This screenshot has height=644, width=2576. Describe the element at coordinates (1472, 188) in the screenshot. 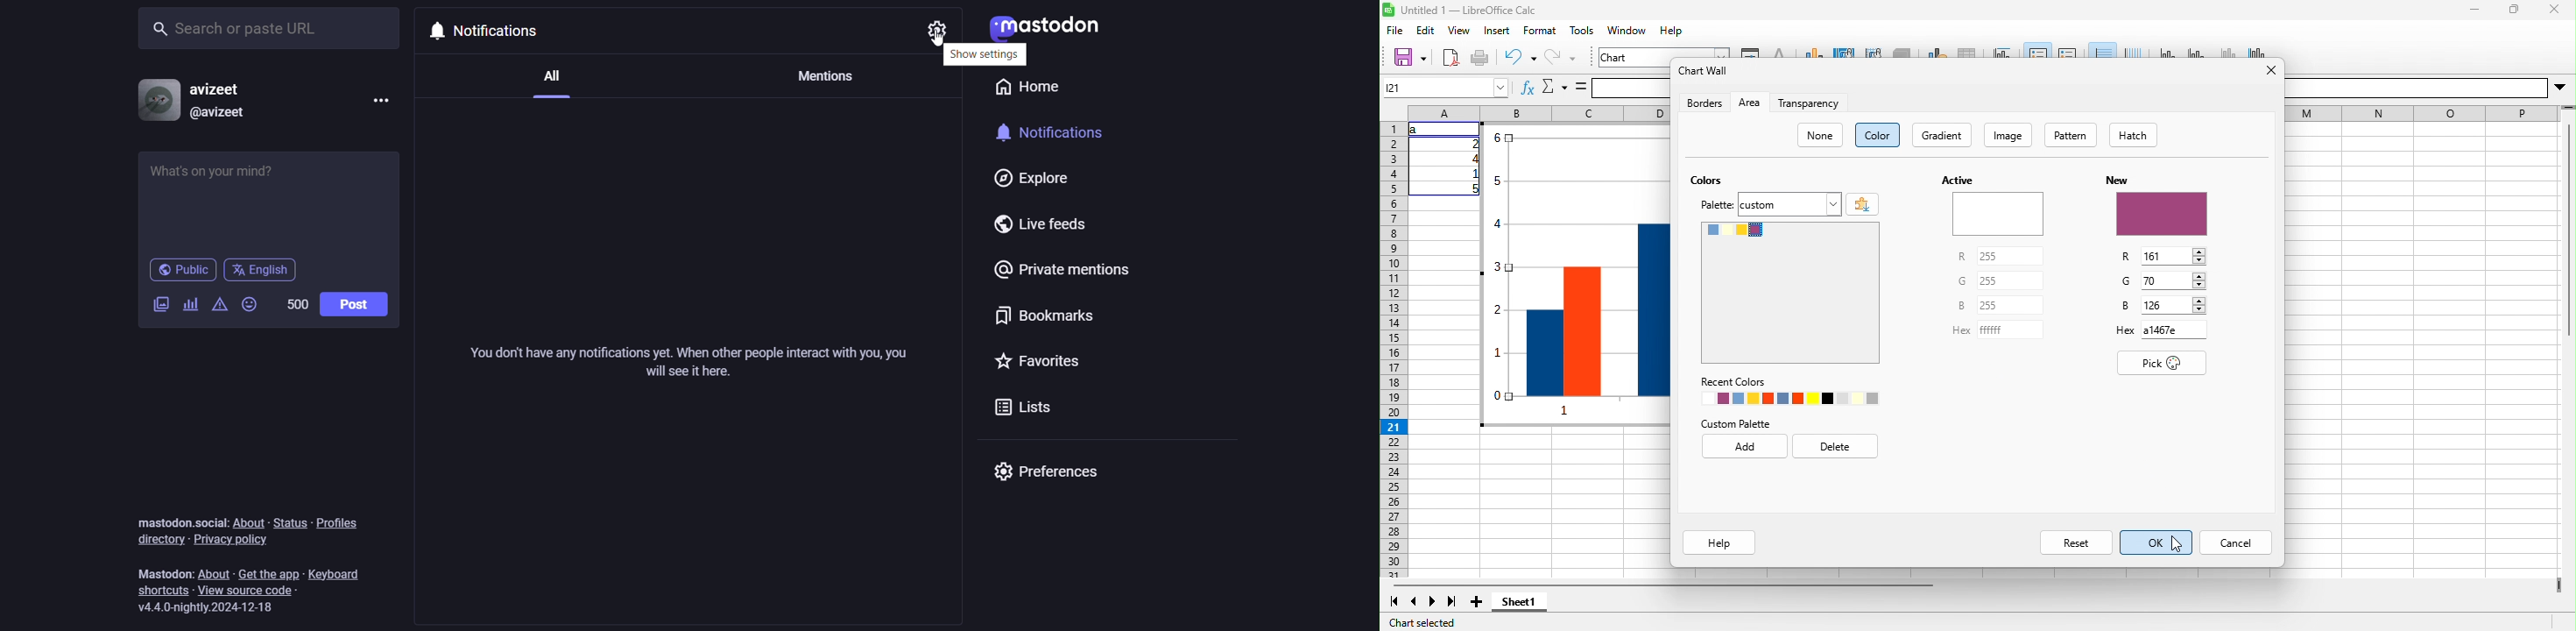

I see `5` at that location.